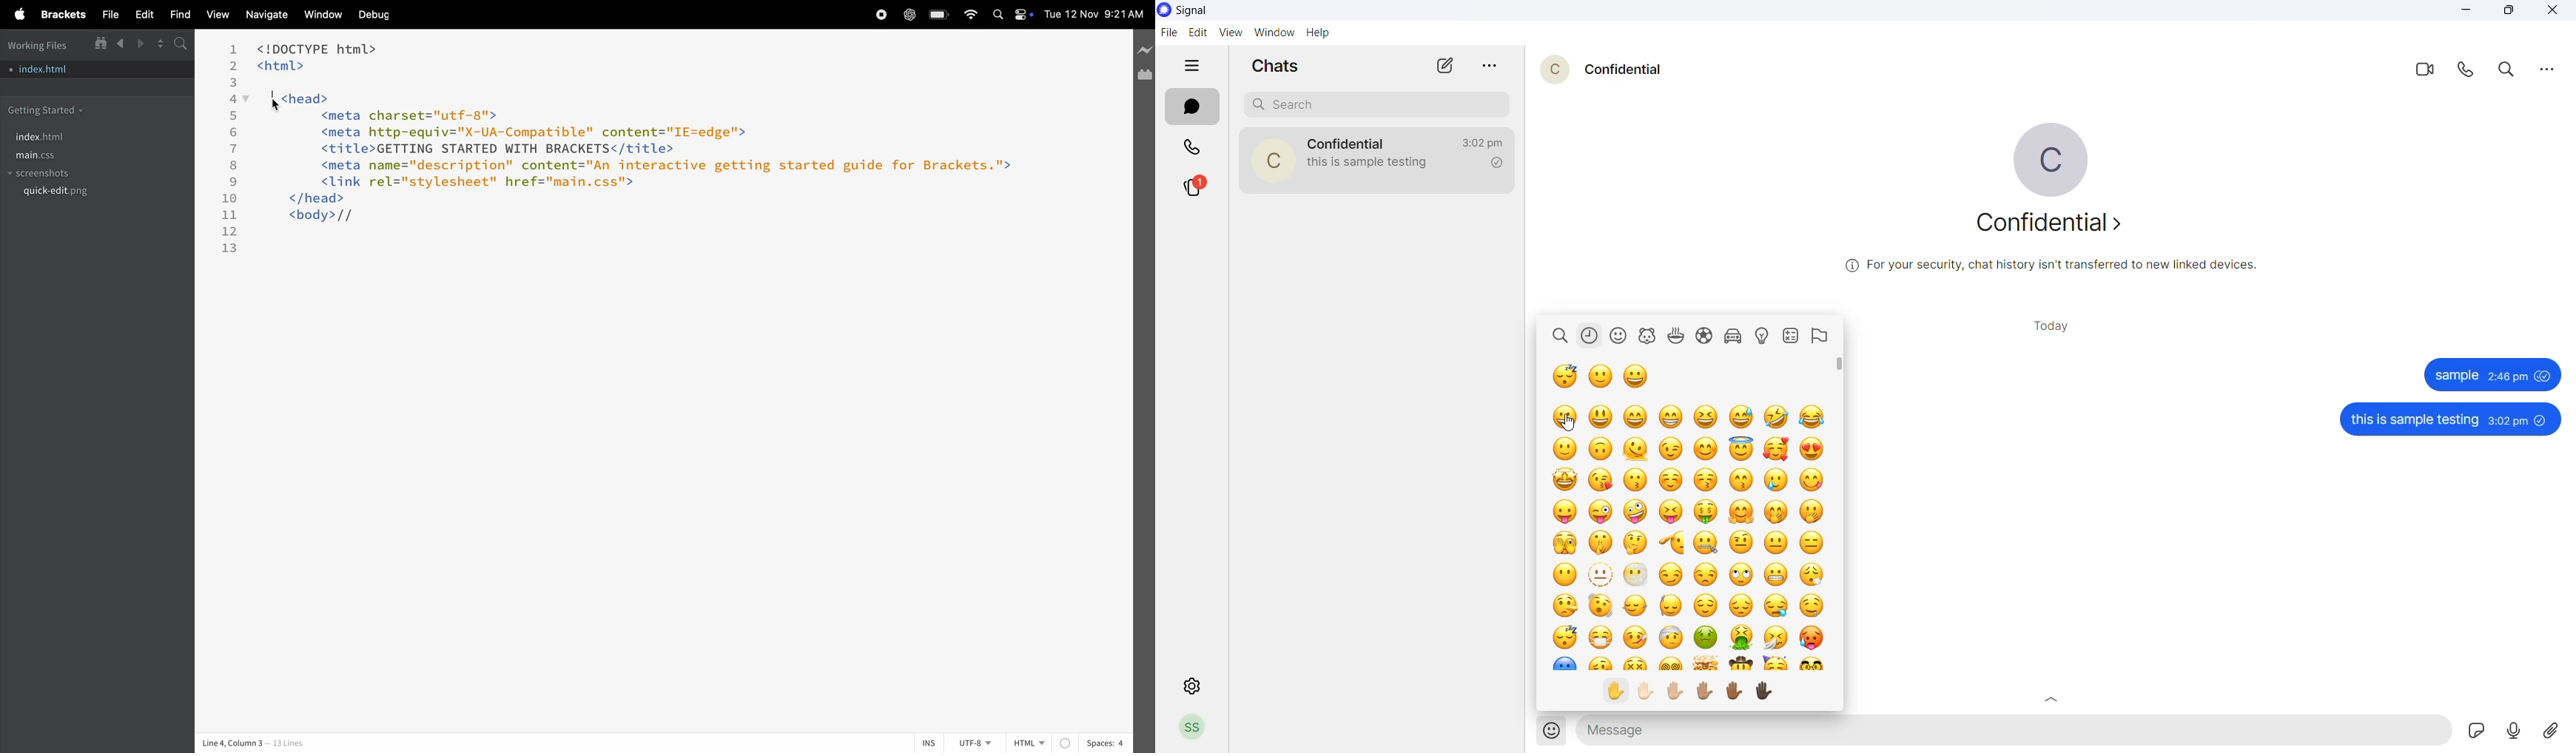 This screenshot has height=756, width=2576. I want to click on last message time, so click(1484, 141).